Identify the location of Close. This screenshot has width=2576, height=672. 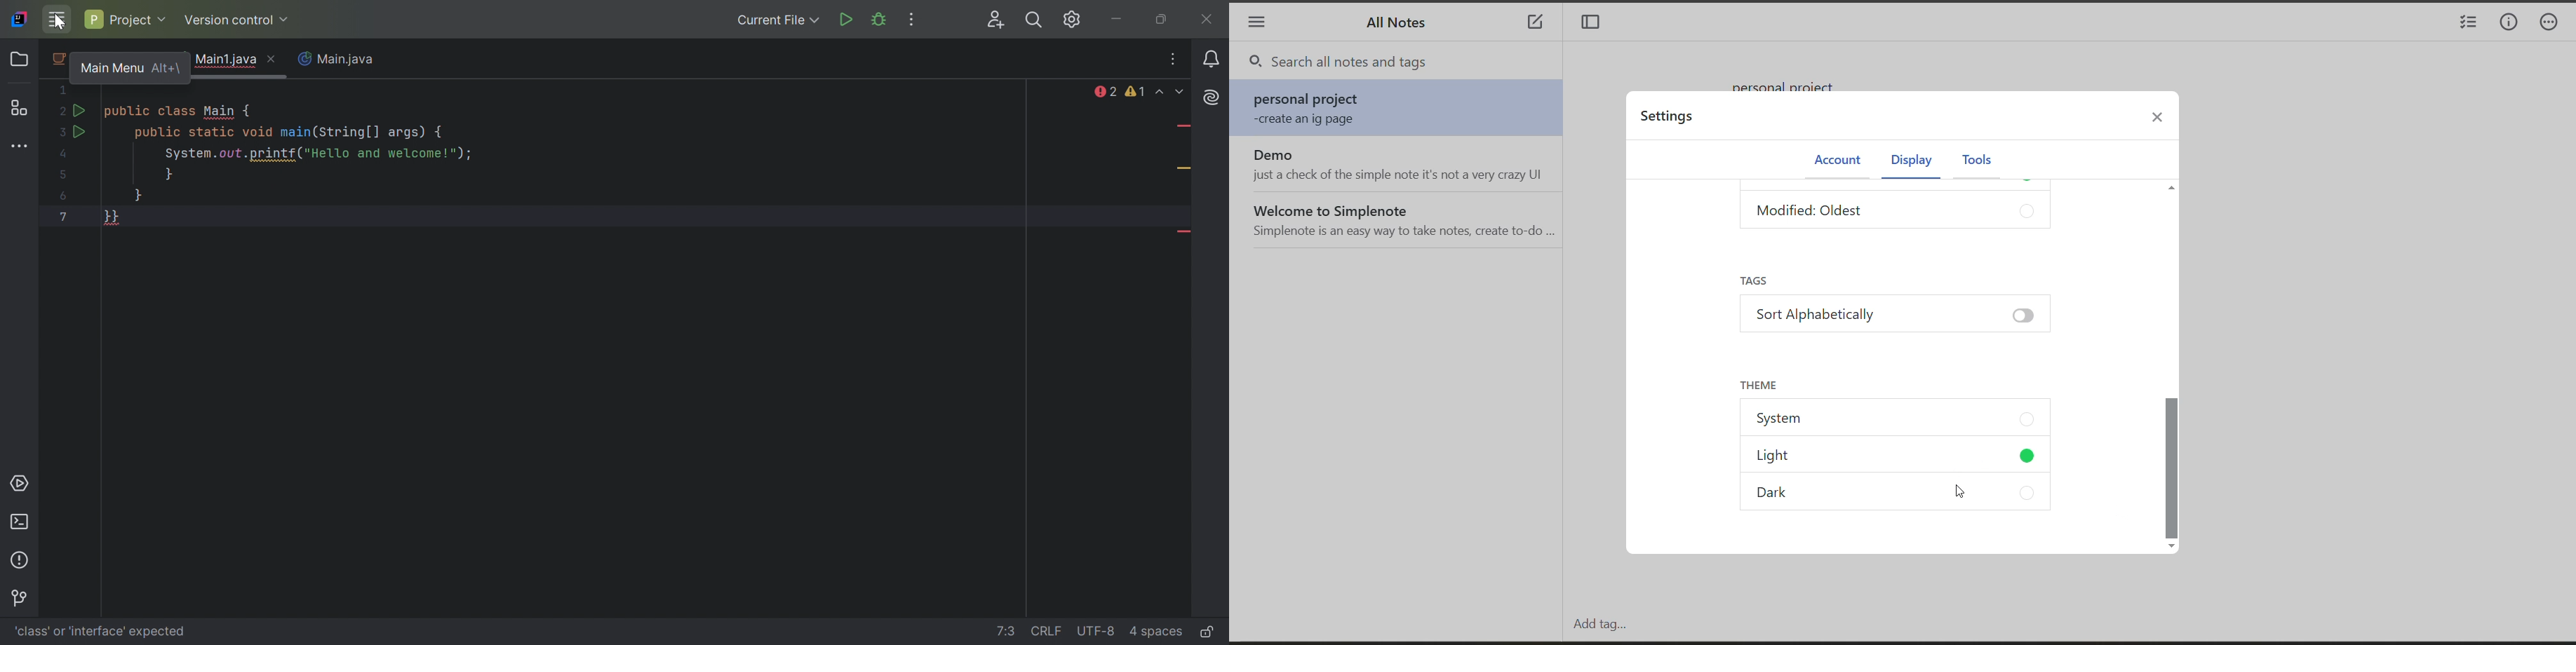
(273, 59).